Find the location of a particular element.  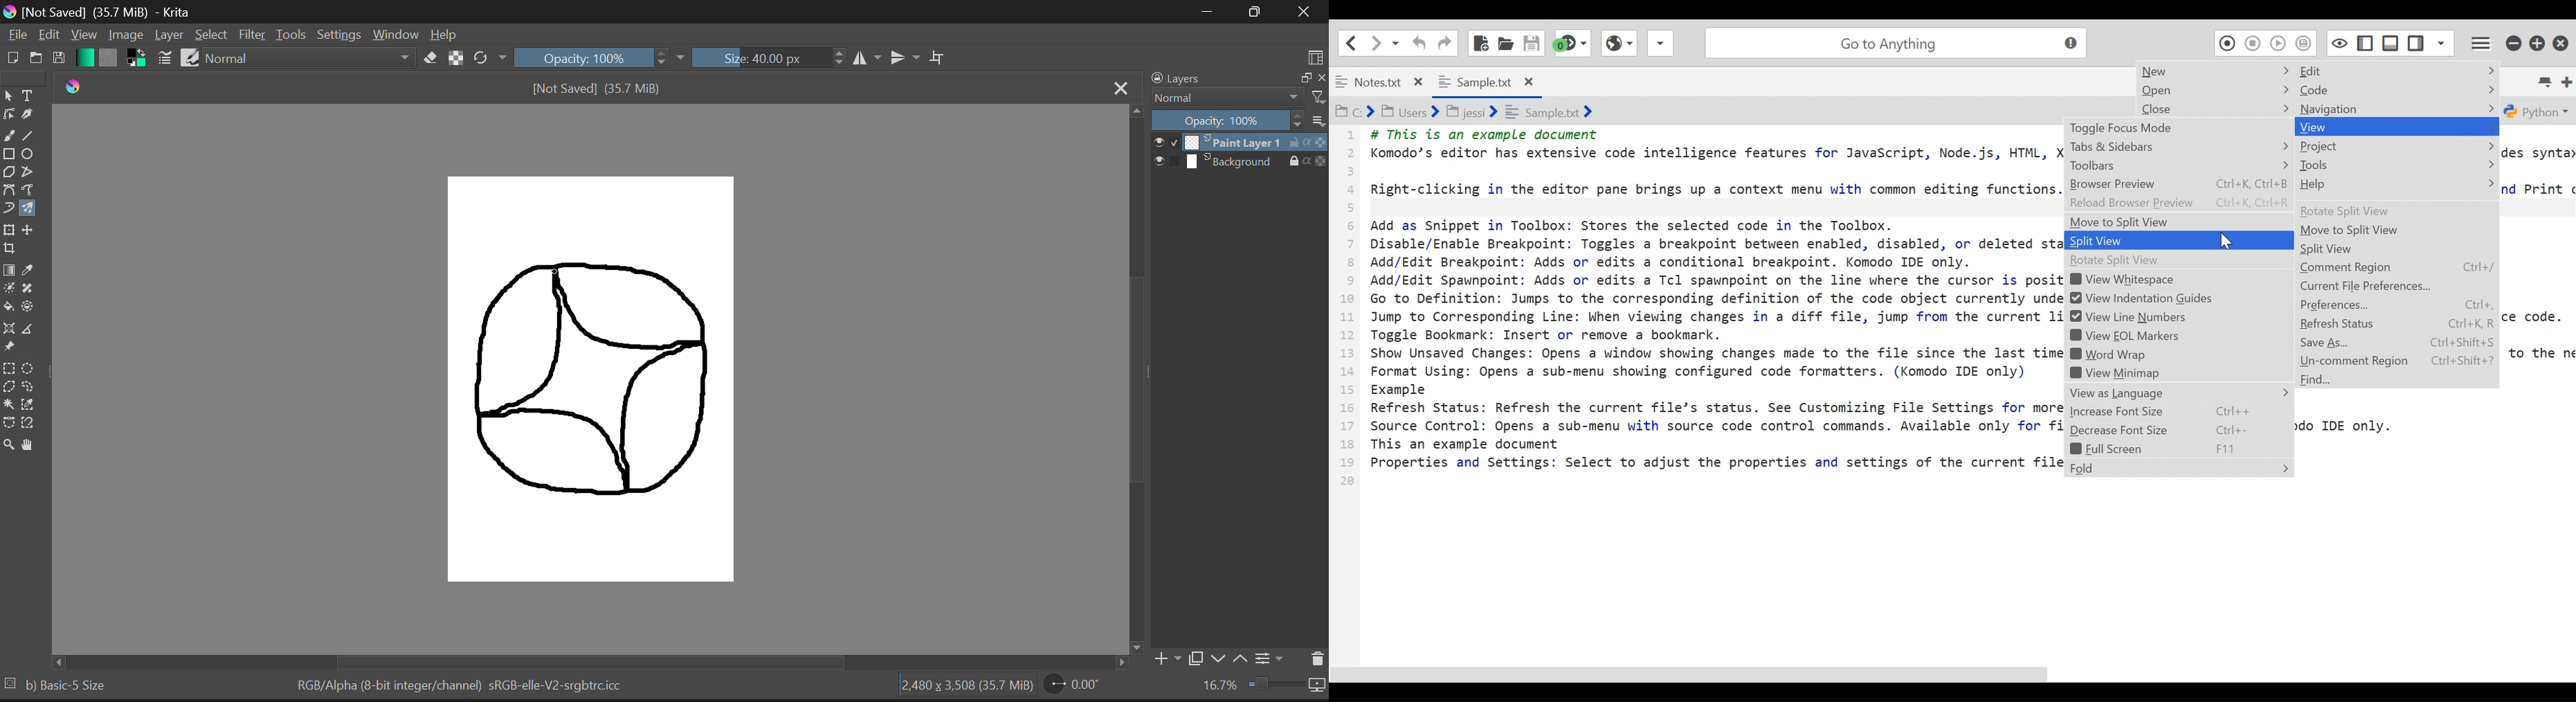

Polygons is located at coordinates (8, 171).